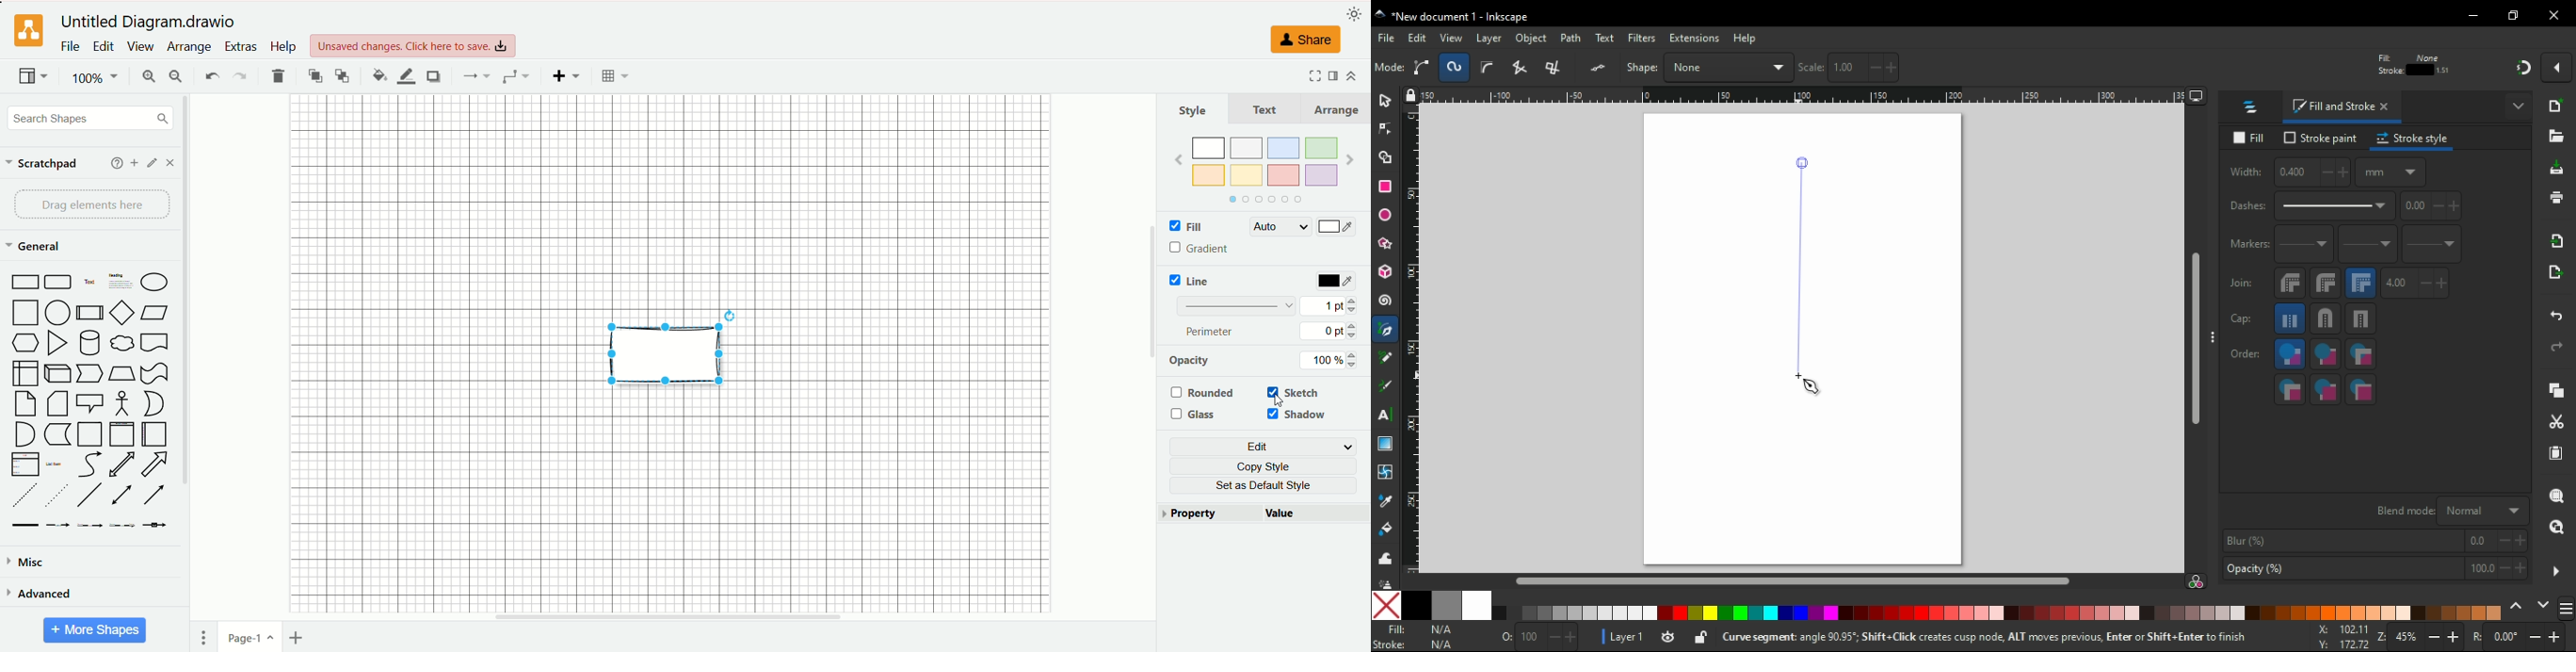 This screenshot has width=2576, height=672. Describe the element at coordinates (1457, 66) in the screenshot. I see `deselect` at that location.